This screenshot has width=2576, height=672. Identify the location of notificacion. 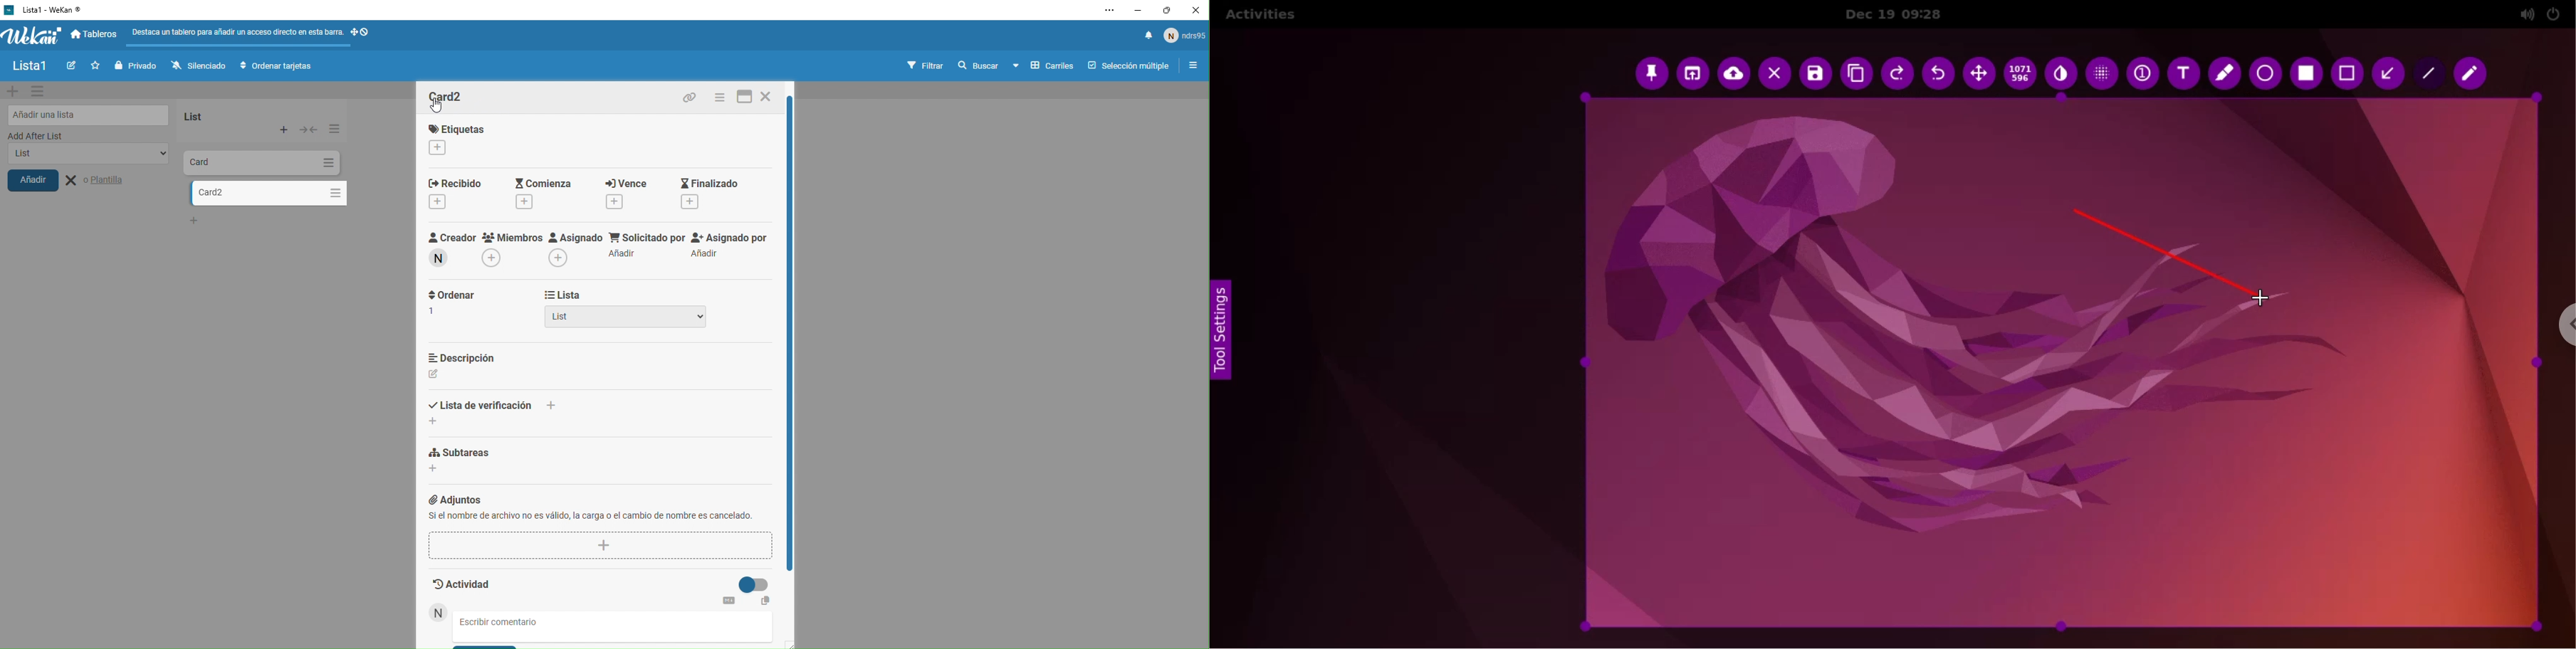
(1144, 38).